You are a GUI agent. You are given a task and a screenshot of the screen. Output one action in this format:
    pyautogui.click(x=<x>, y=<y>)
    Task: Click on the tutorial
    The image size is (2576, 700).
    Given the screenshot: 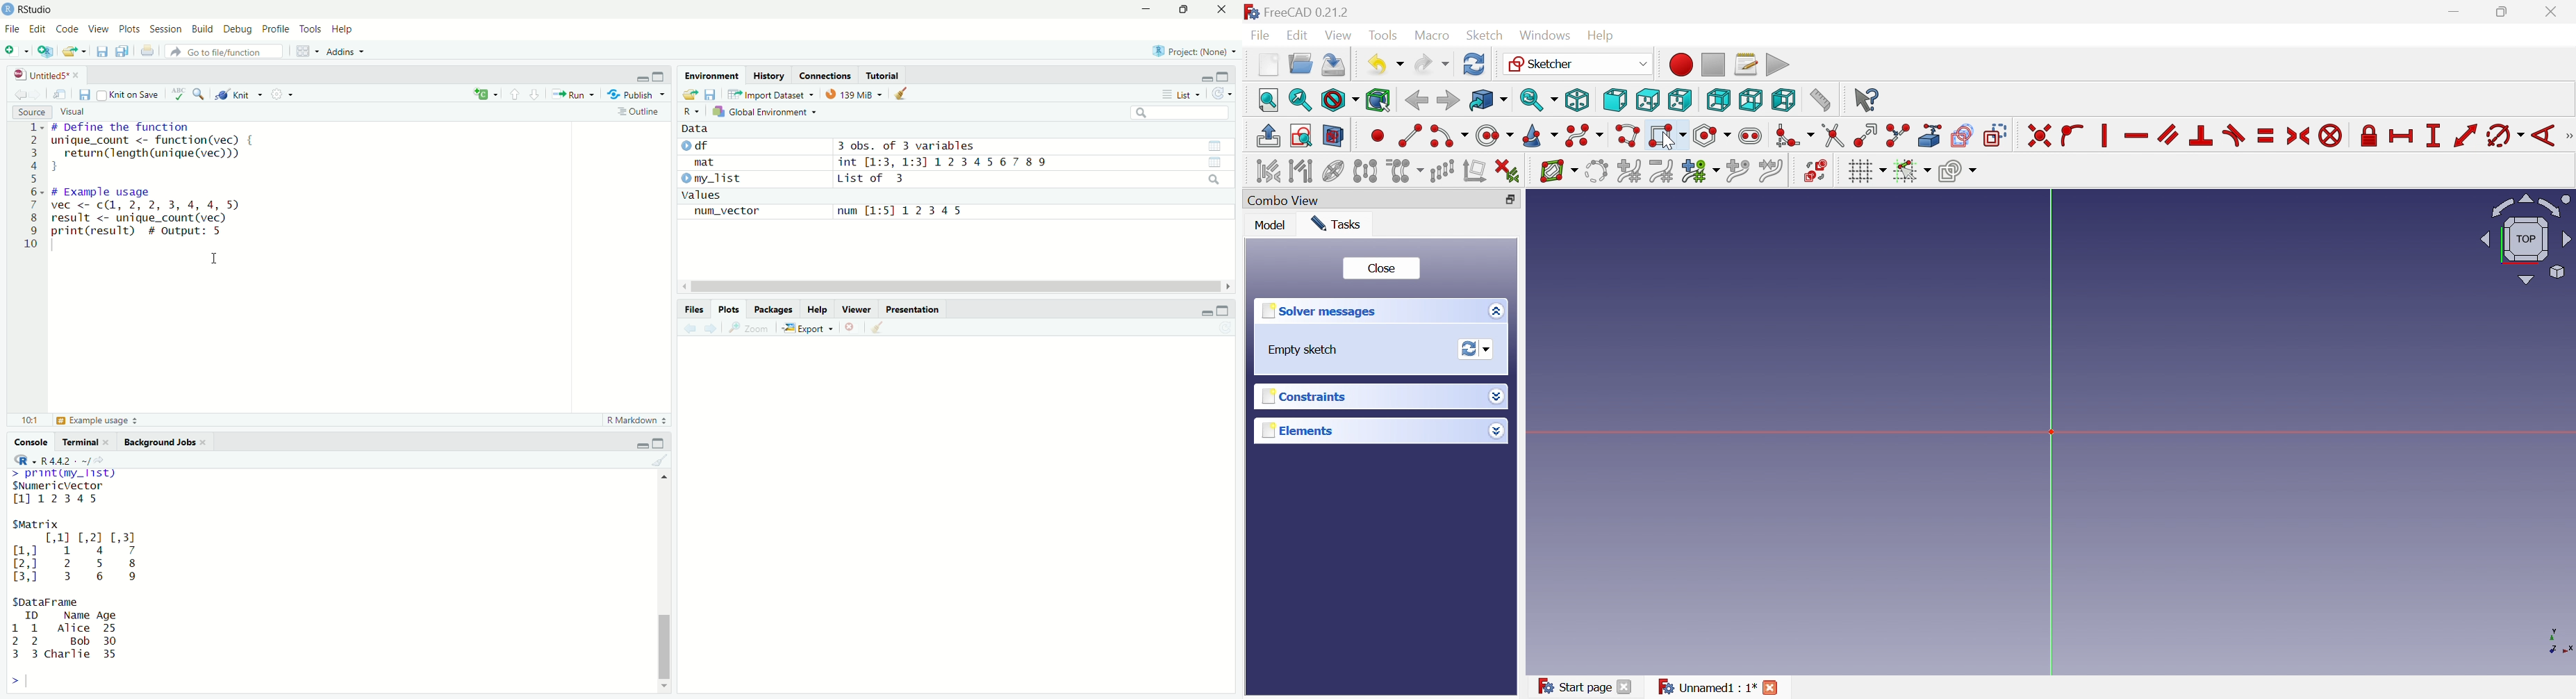 What is the action you would take?
    pyautogui.click(x=885, y=77)
    